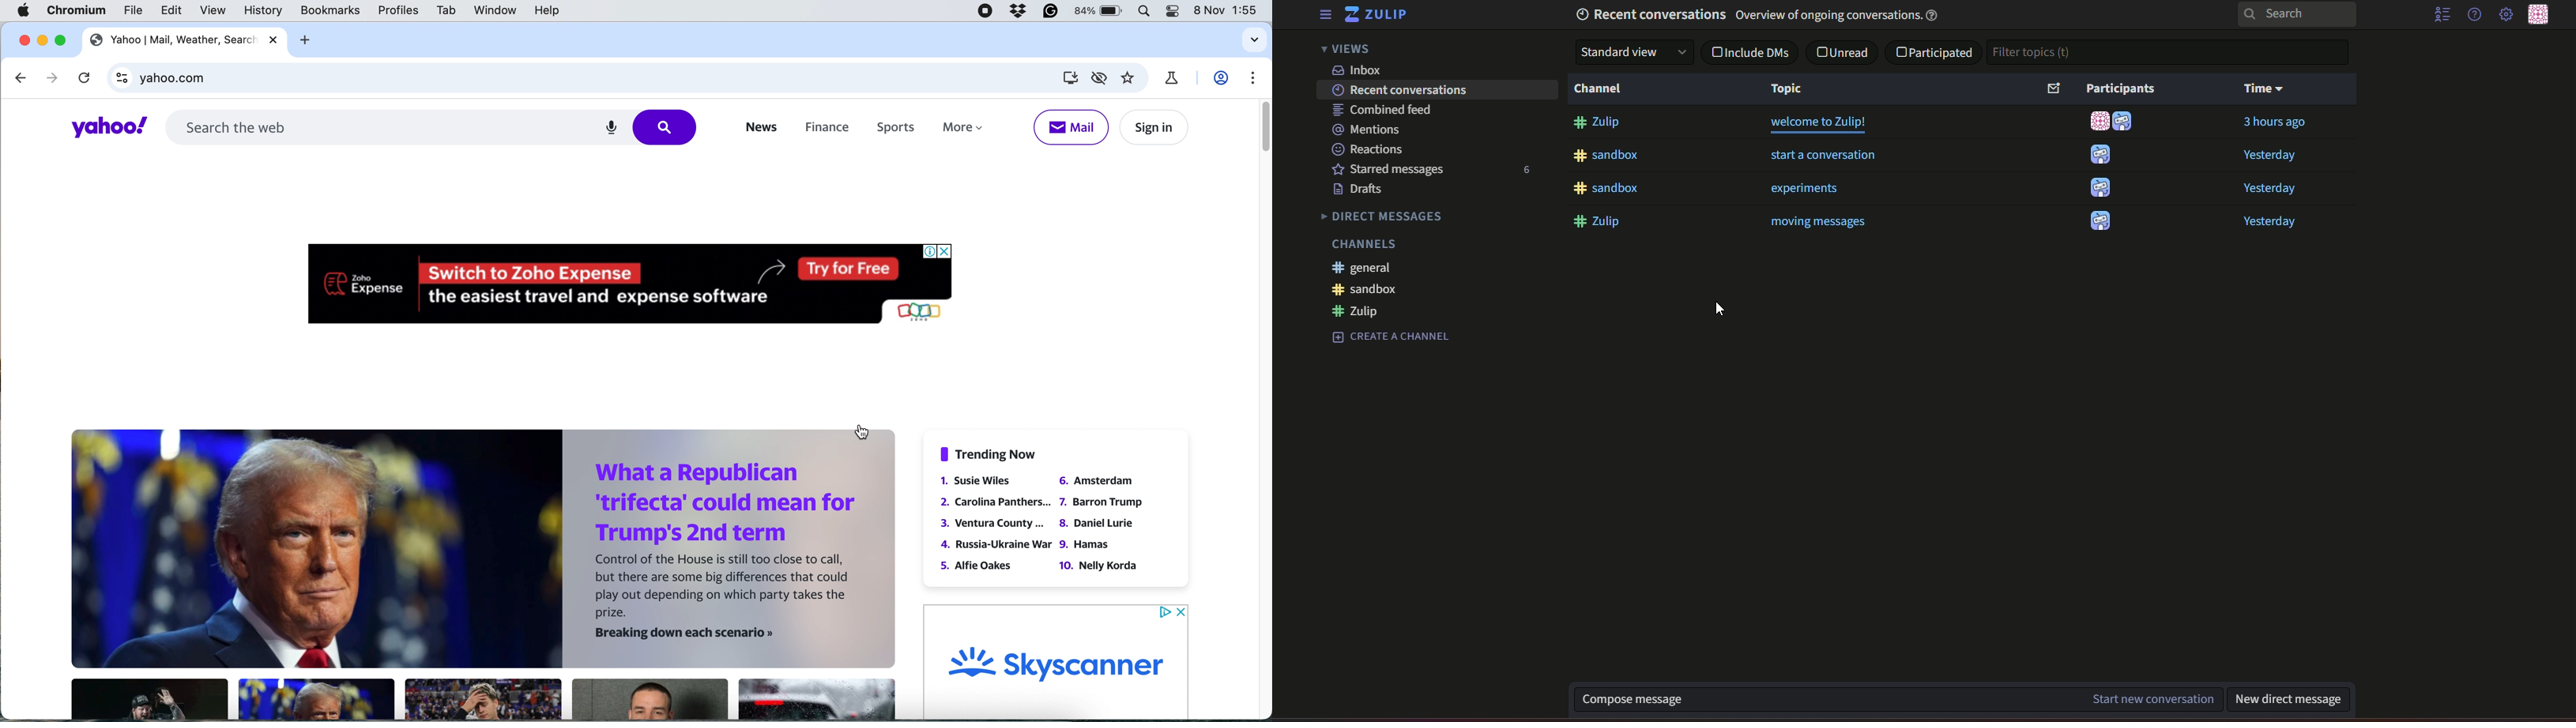 This screenshot has height=728, width=2576. Describe the element at coordinates (2100, 224) in the screenshot. I see `icon` at that location.